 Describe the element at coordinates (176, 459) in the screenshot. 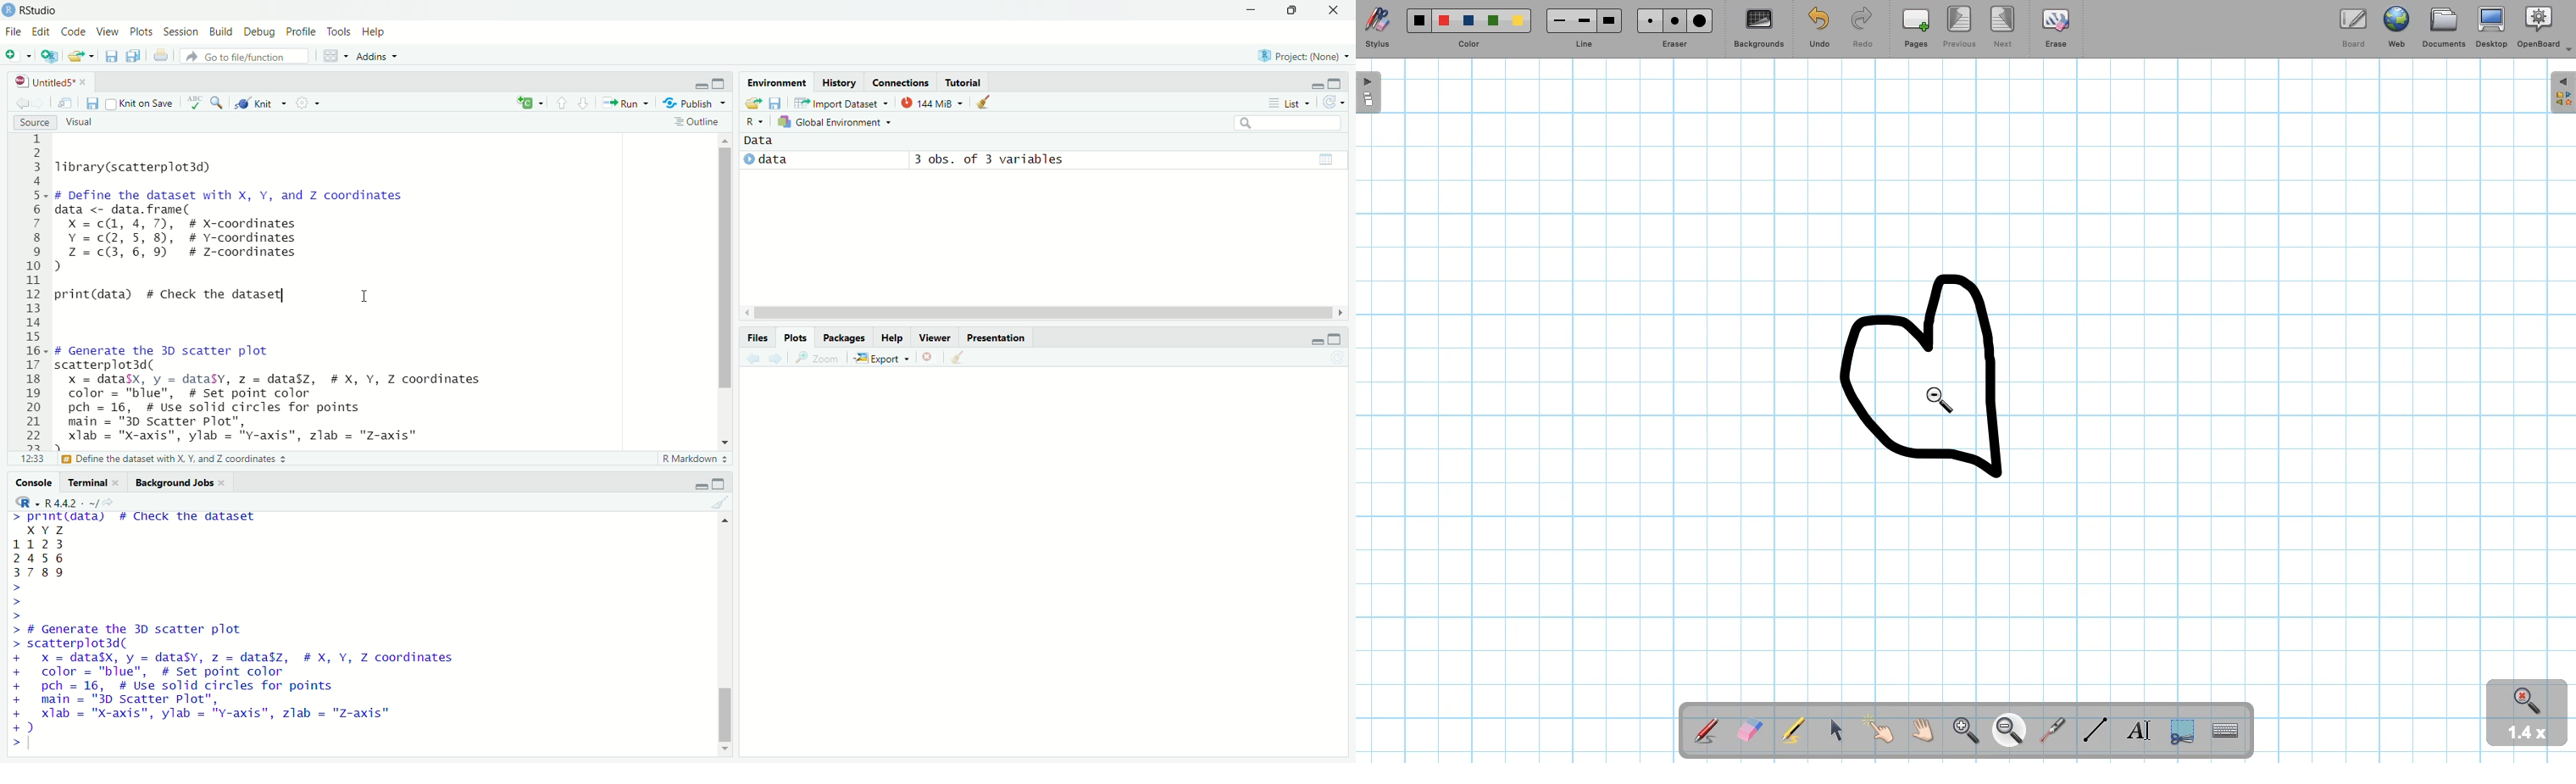

I see `Define the dataset with X, Y, and Z coordinates` at that location.